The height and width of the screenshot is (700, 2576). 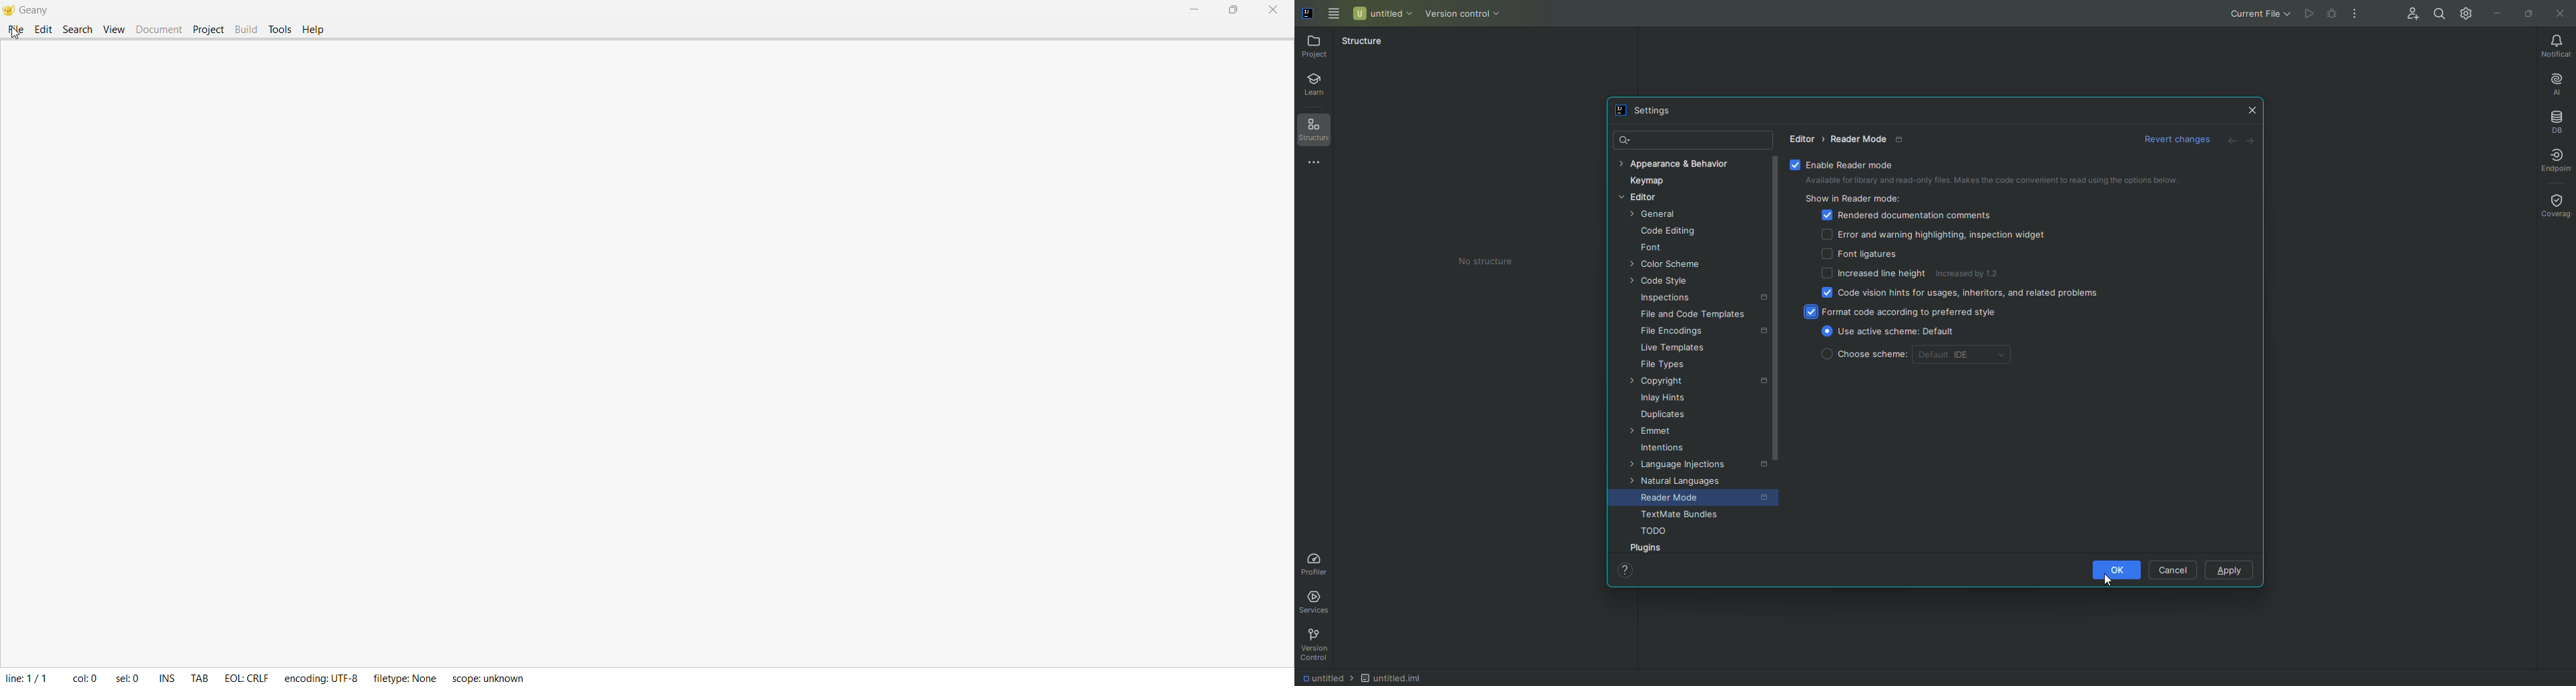 I want to click on Minimize, so click(x=1196, y=11).